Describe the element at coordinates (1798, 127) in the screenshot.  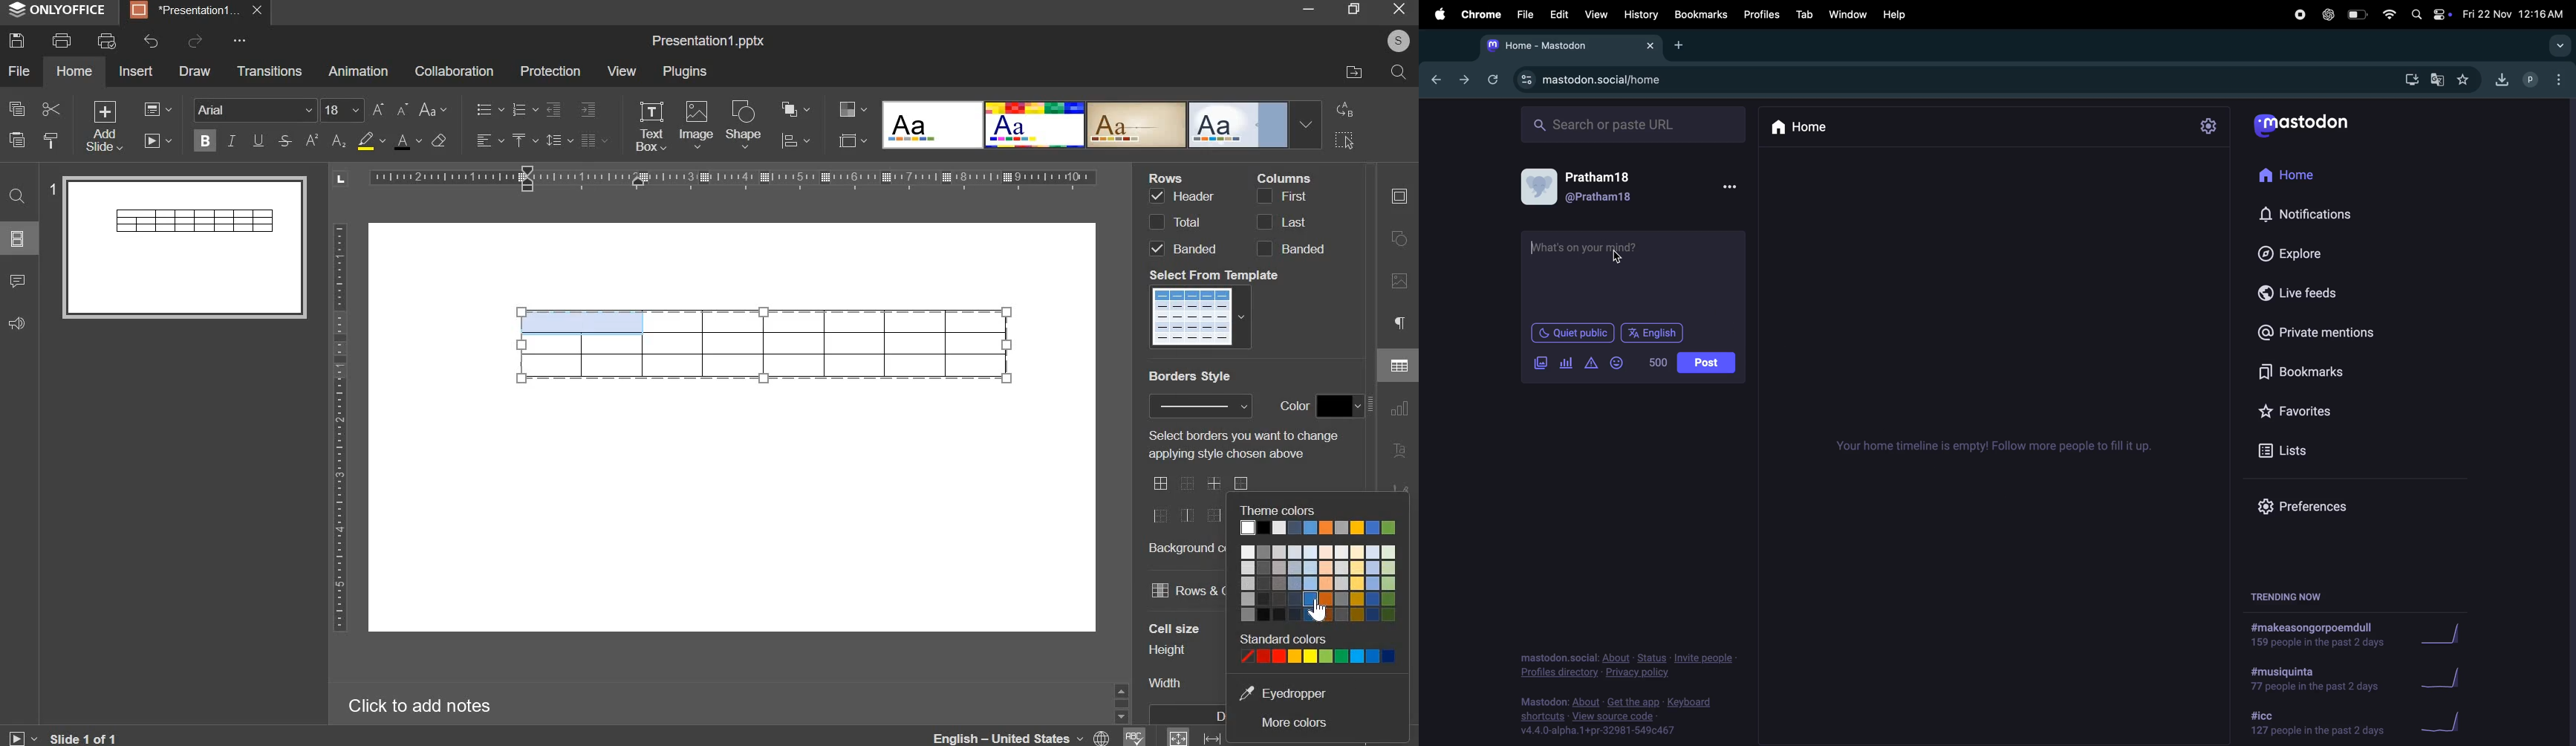
I see `home` at that location.